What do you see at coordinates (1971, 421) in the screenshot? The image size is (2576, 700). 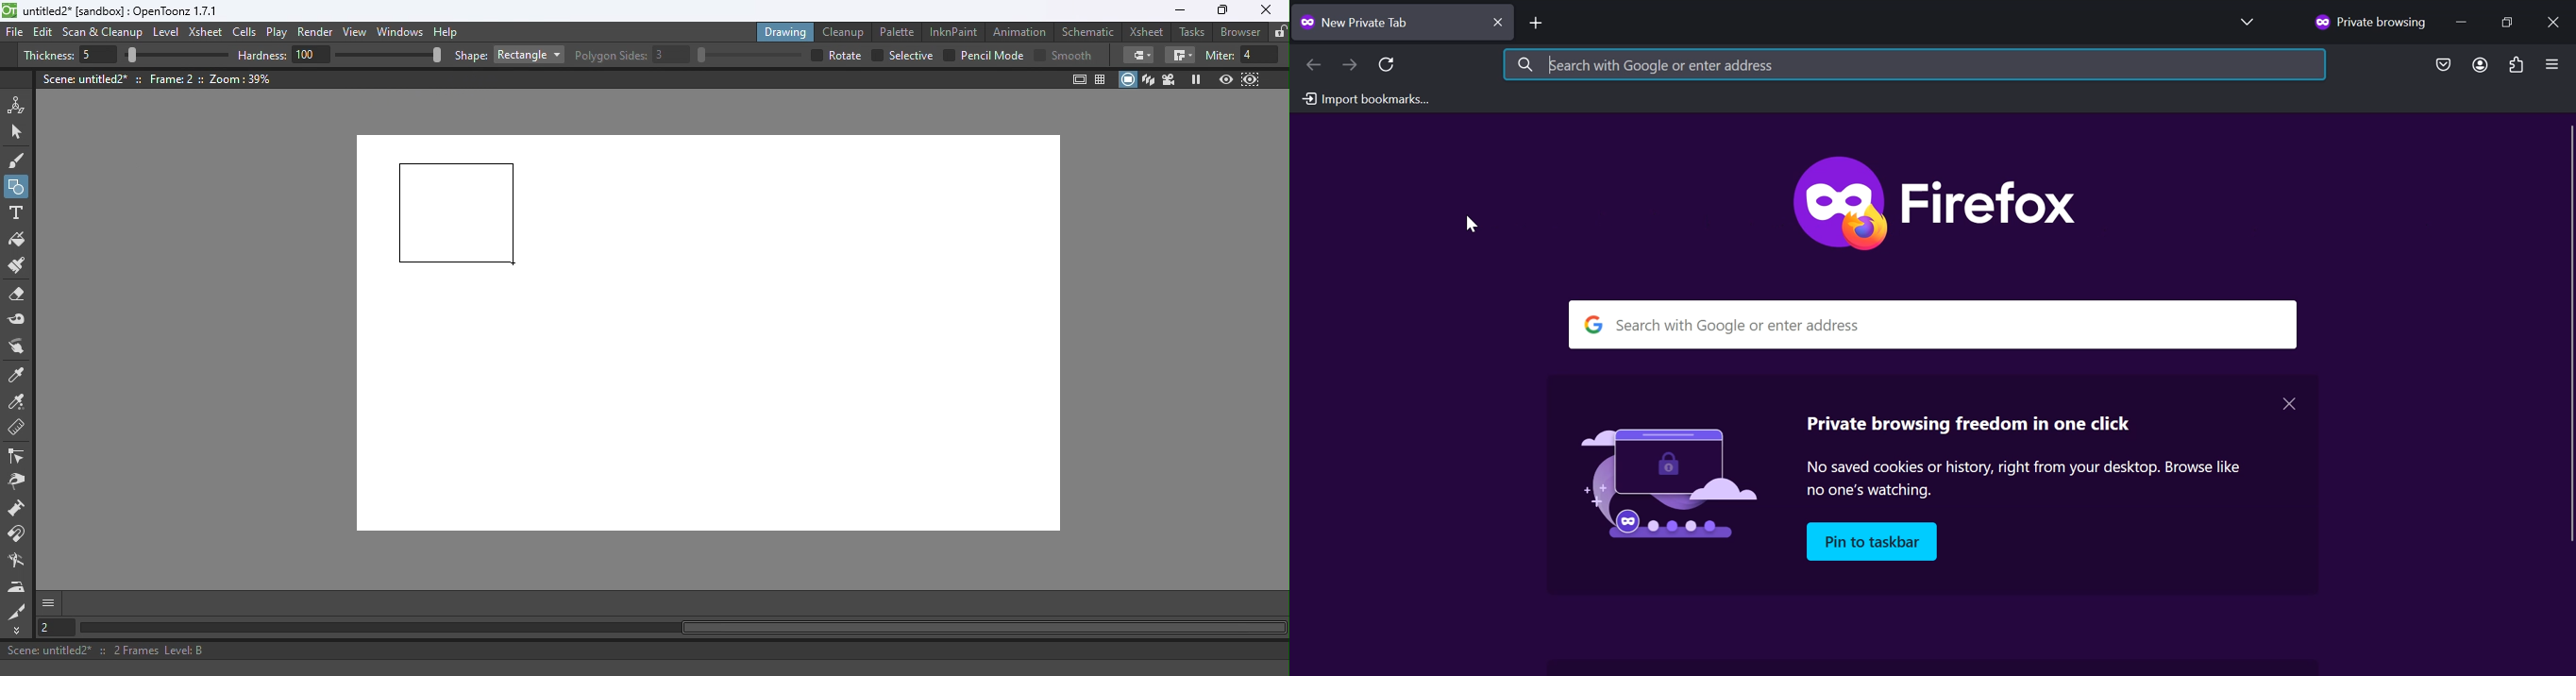 I see `private browsing freedom in one click` at bounding box center [1971, 421].